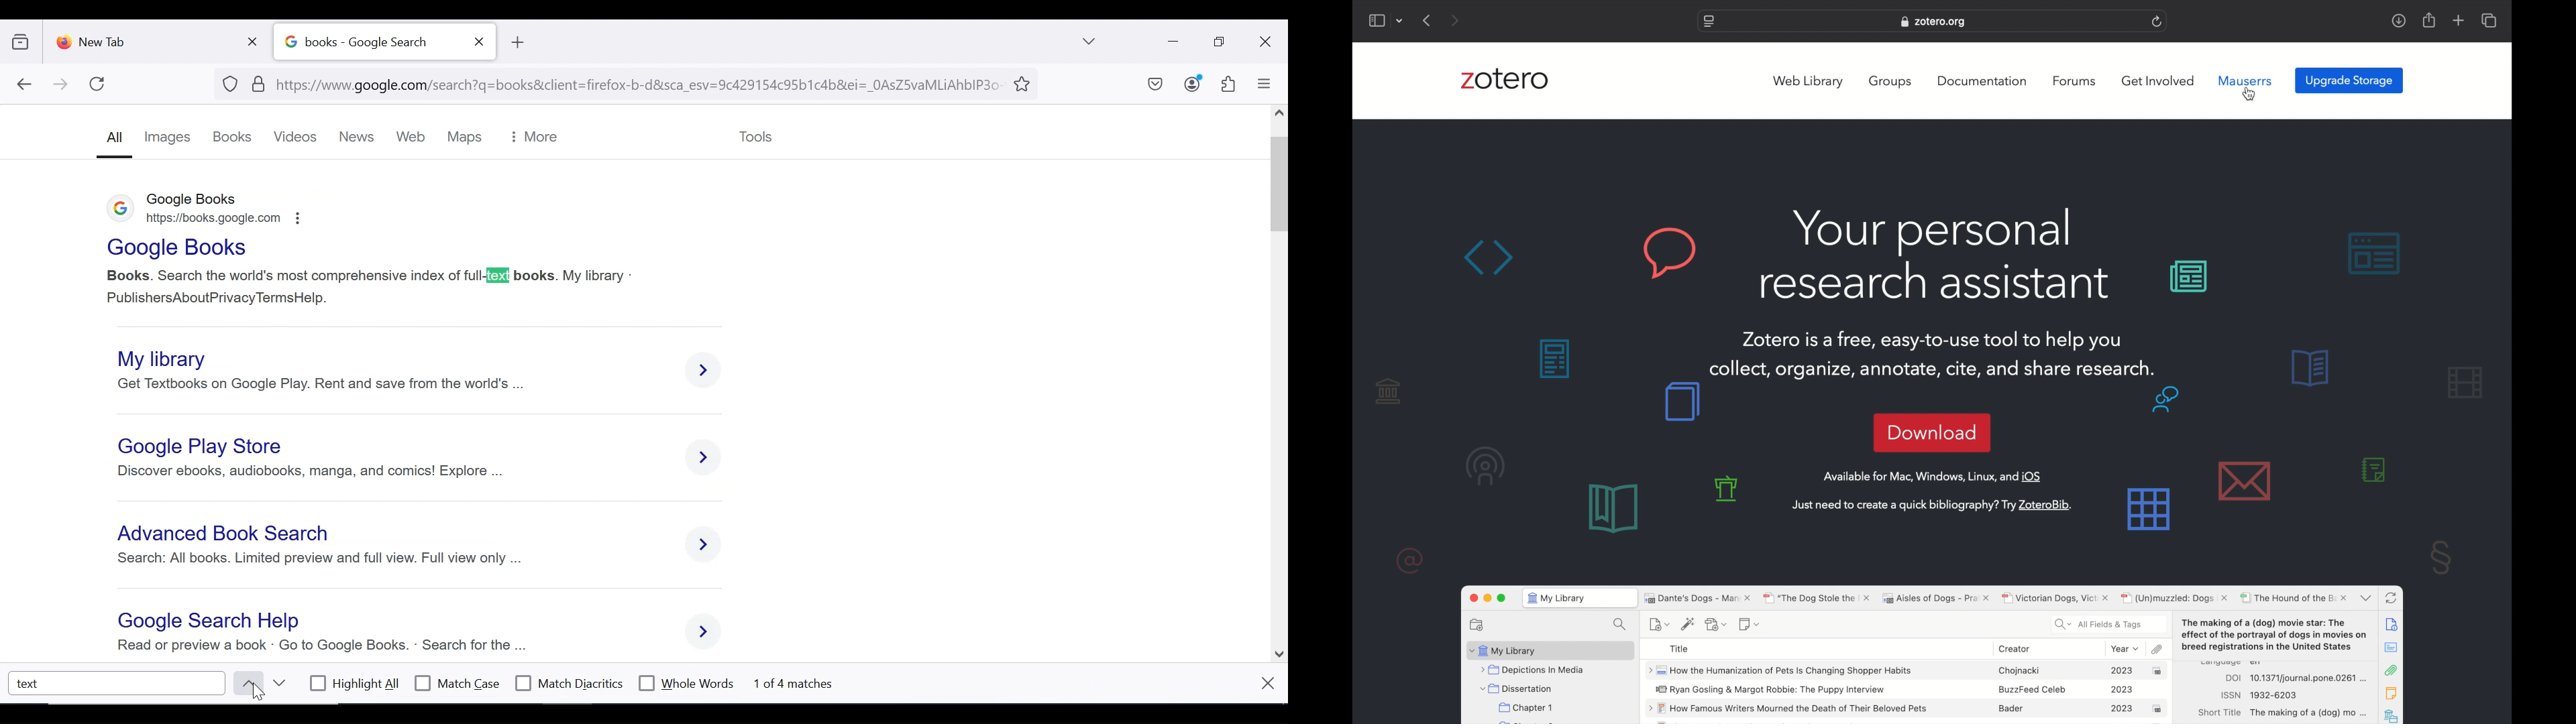 The width and height of the screenshot is (2576, 728). What do you see at coordinates (309, 471) in the screenshot?
I see `Discover ebooks, audiobooks, manga, and comics! Explore ...` at bounding box center [309, 471].